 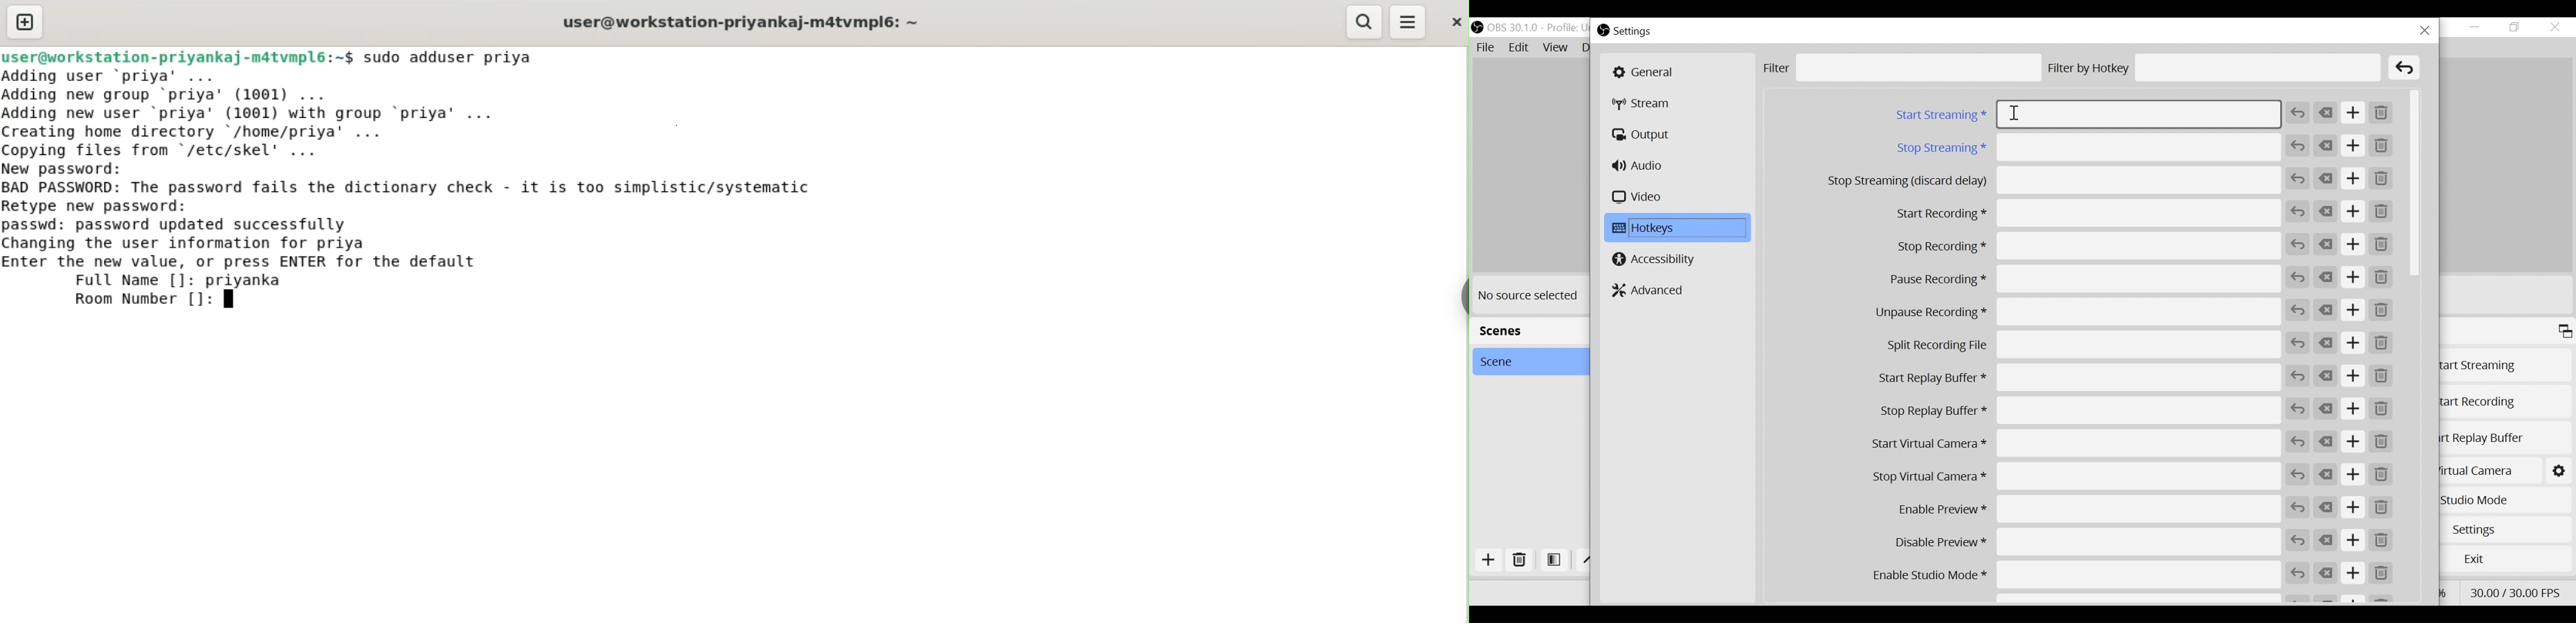 What do you see at coordinates (1636, 30) in the screenshot?
I see `Settings` at bounding box center [1636, 30].